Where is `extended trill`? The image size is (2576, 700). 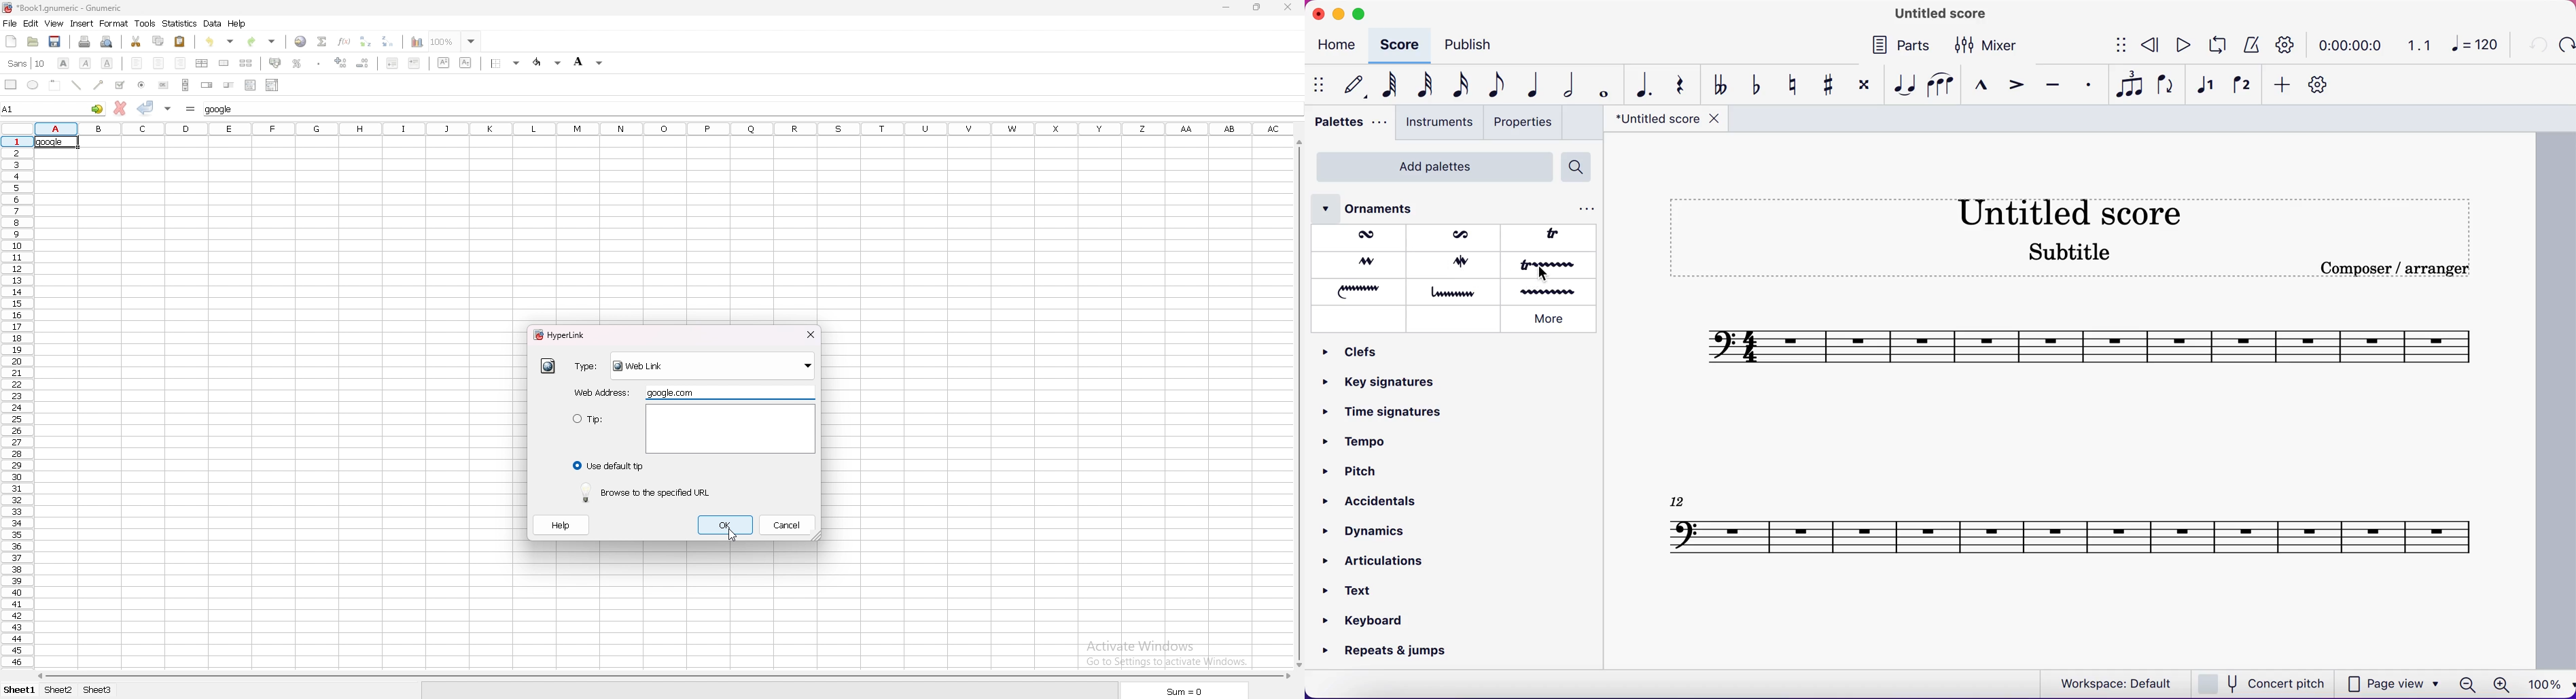 extended trill is located at coordinates (1551, 266).